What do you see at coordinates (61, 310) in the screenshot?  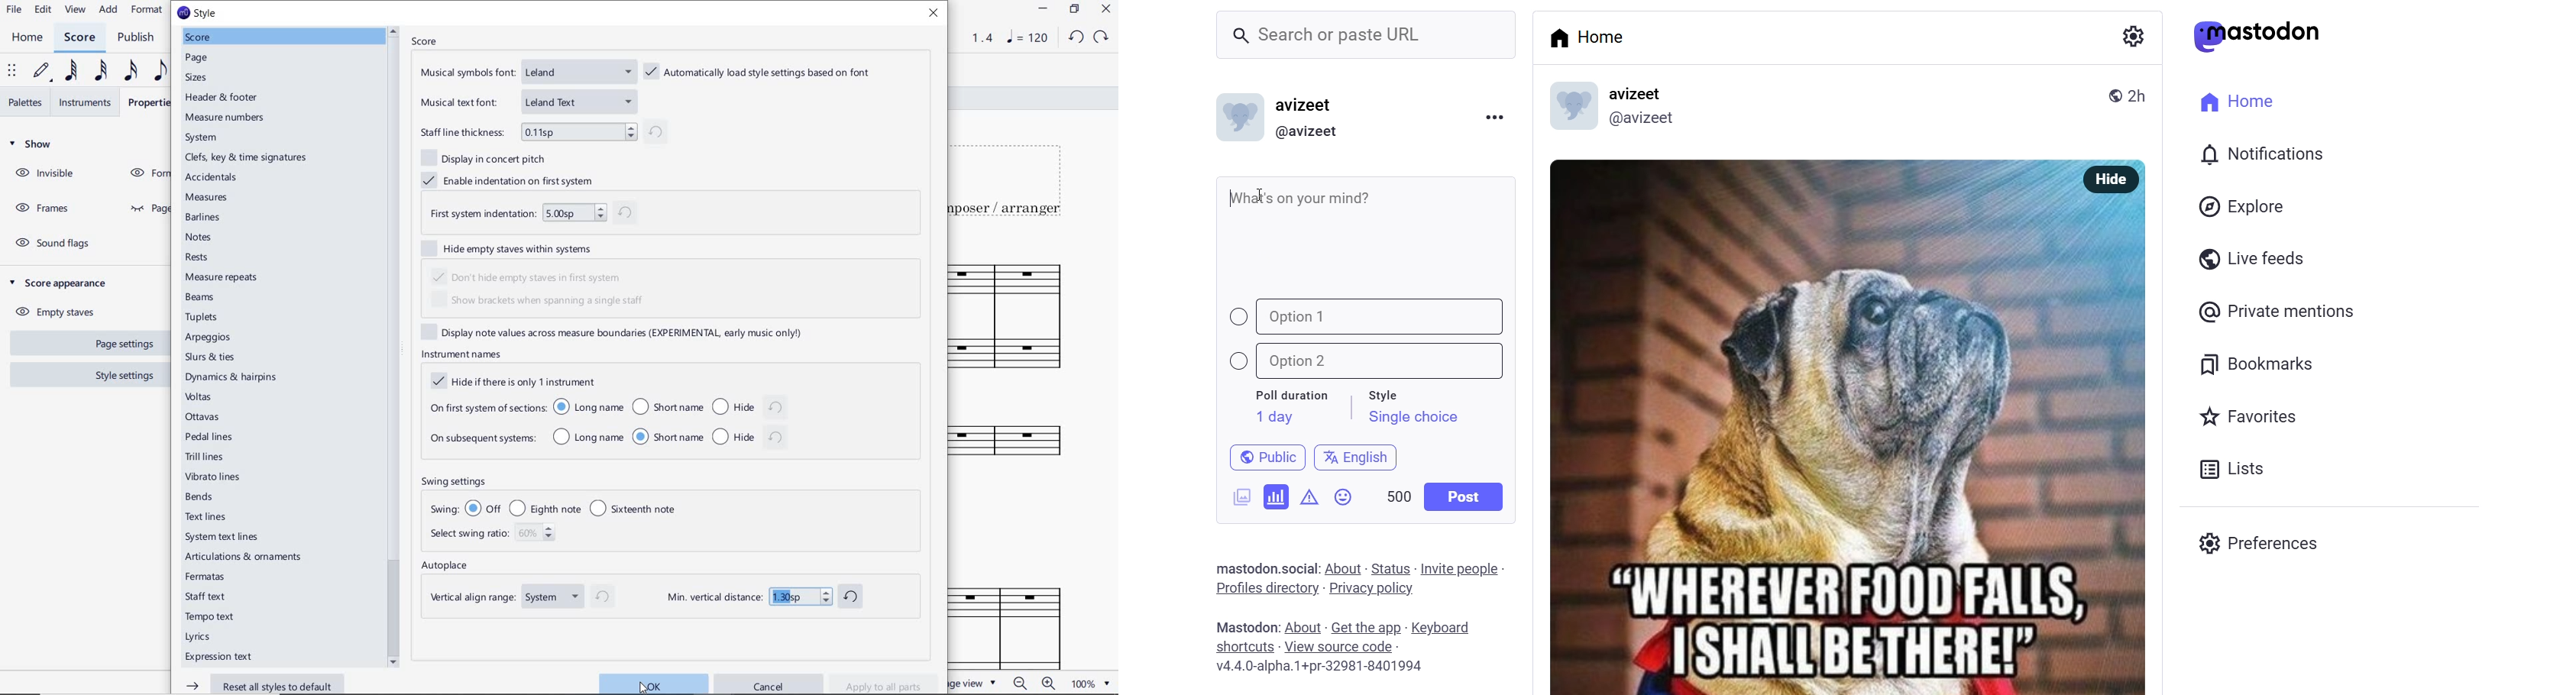 I see `EMPTY STAVES` at bounding box center [61, 310].